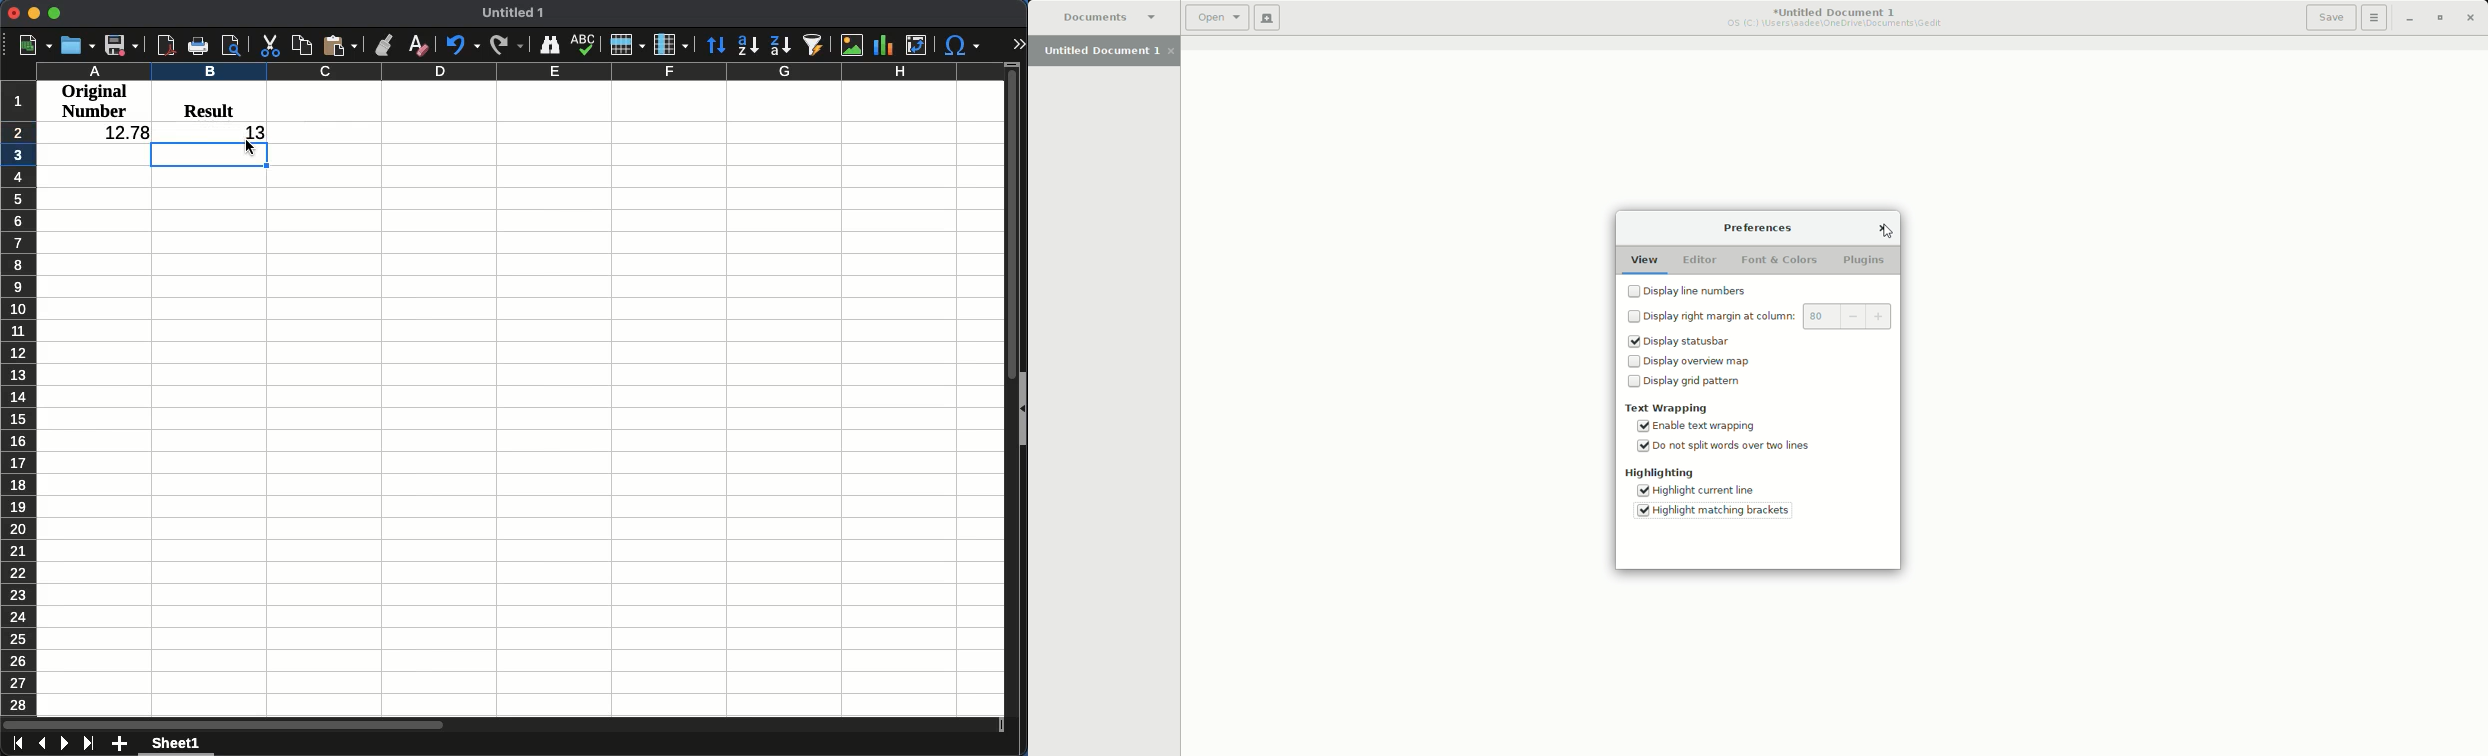 This screenshot has height=756, width=2492. Describe the element at coordinates (1705, 493) in the screenshot. I see `Highlight current line` at that location.